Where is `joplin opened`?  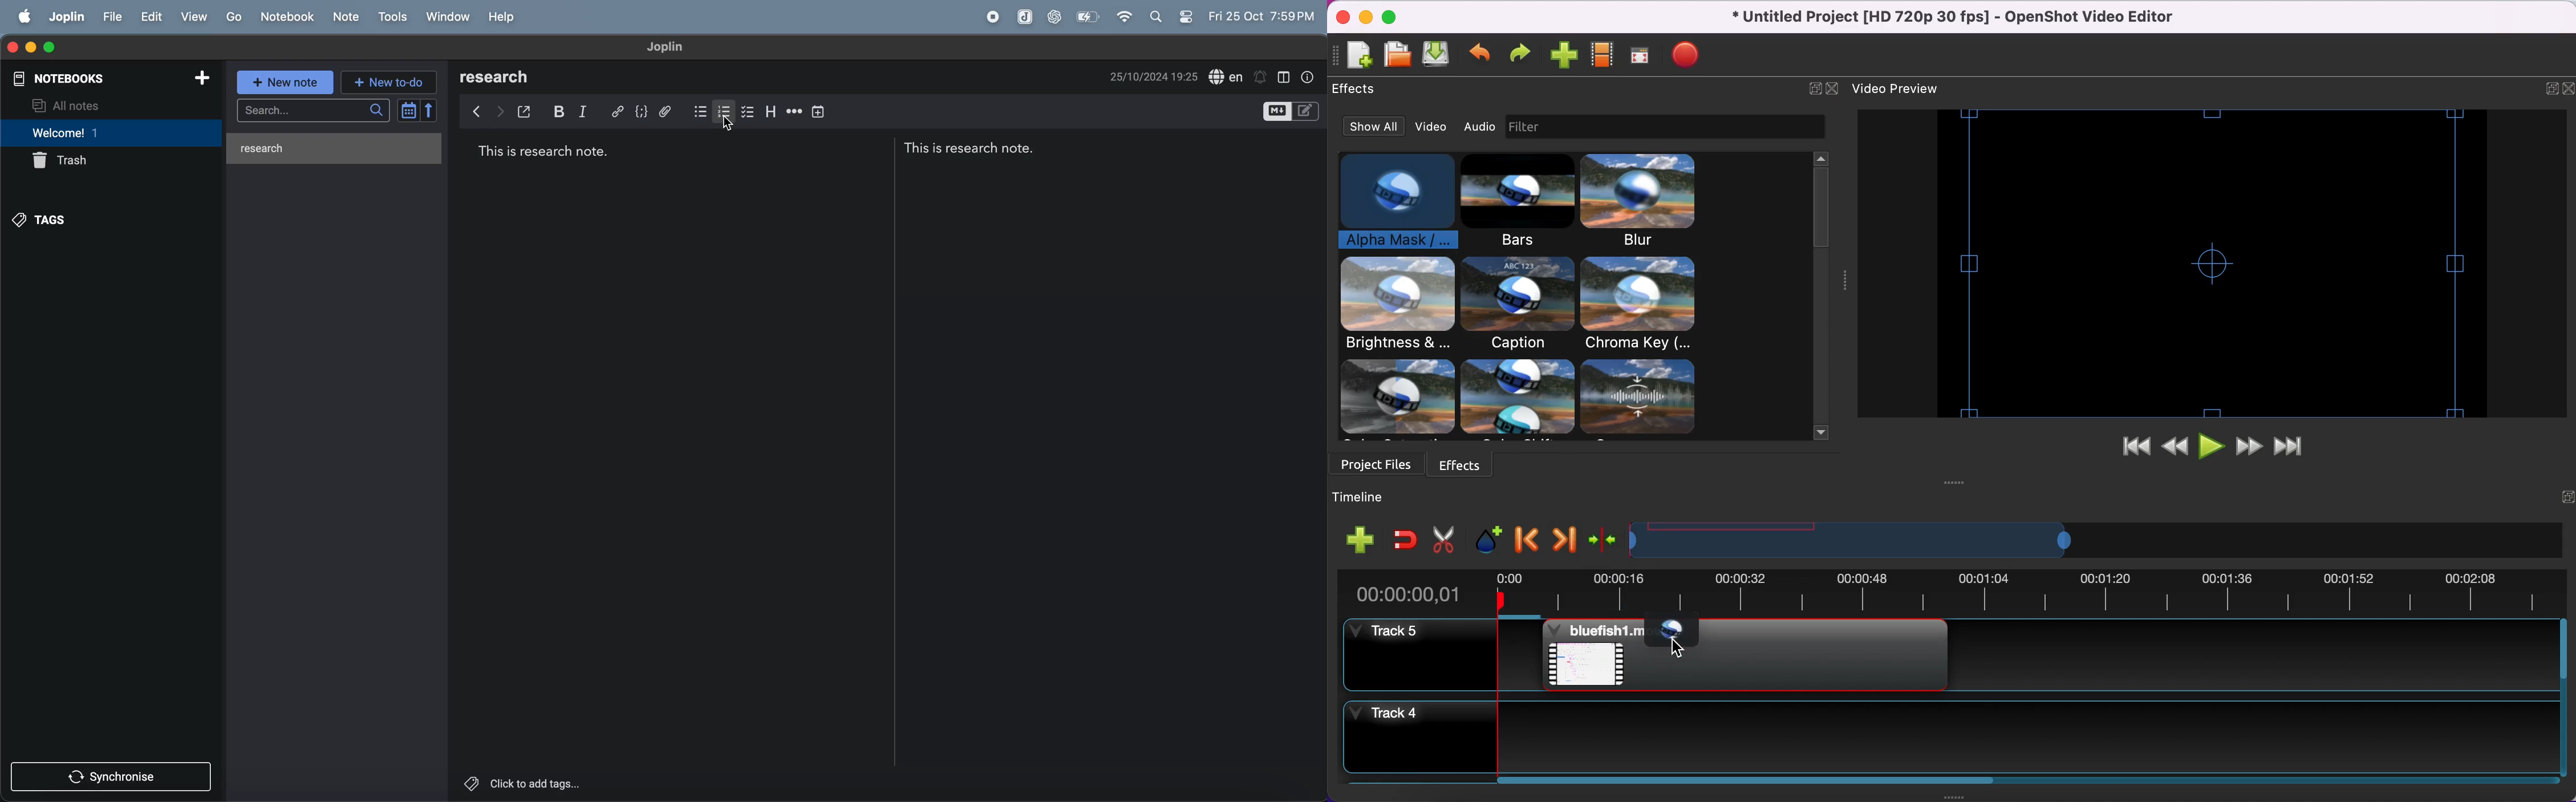
joplin opened is located at coordinates (1023, 17).